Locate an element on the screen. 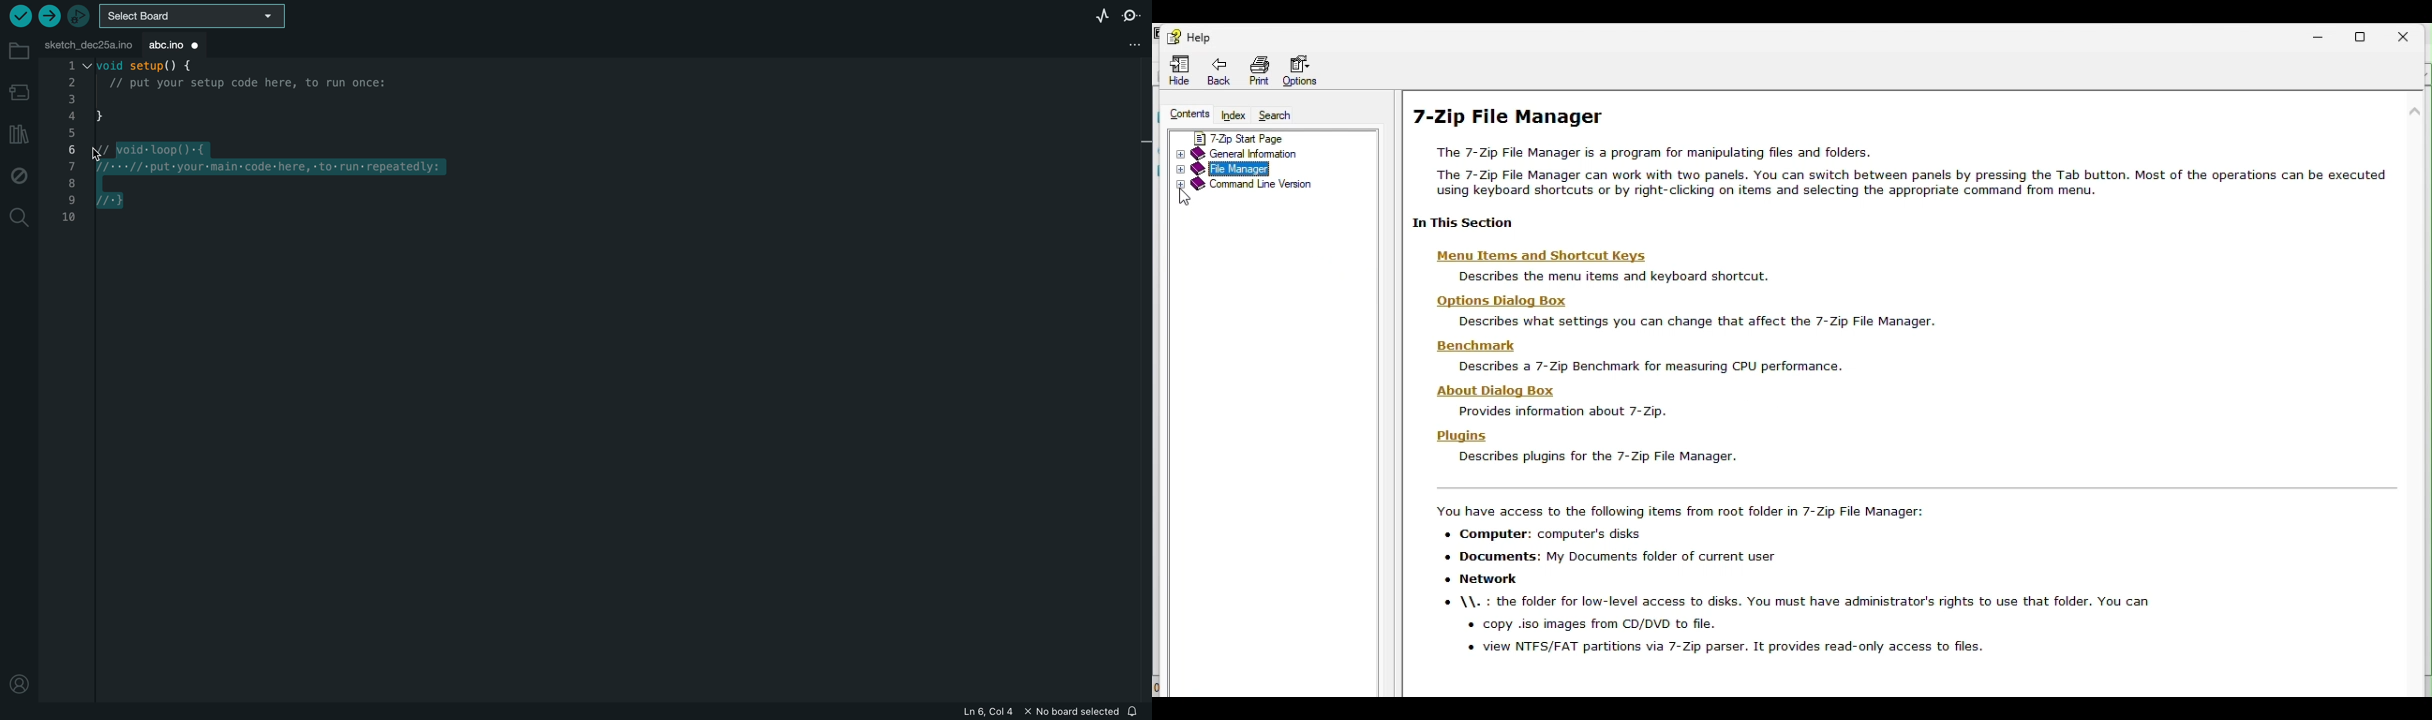 The width and height of the screenshot is (2436, 728). file  information is located at coordinates (1031, 712).